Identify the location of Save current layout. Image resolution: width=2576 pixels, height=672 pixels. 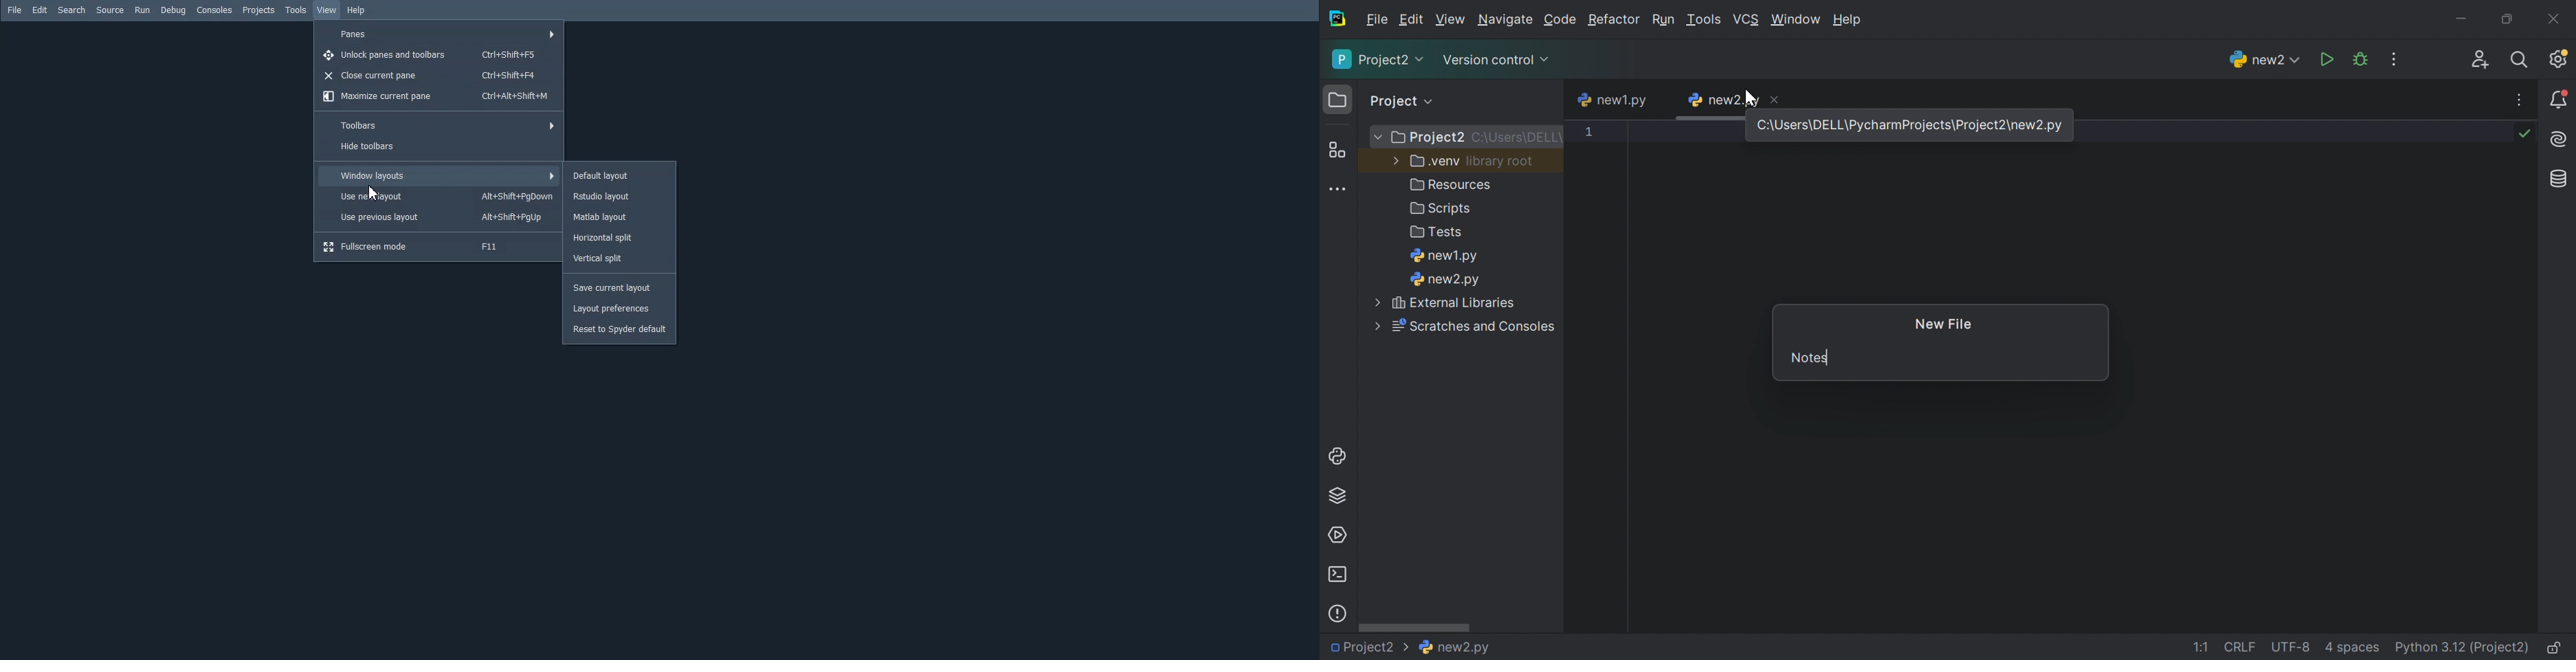
(619, 287).